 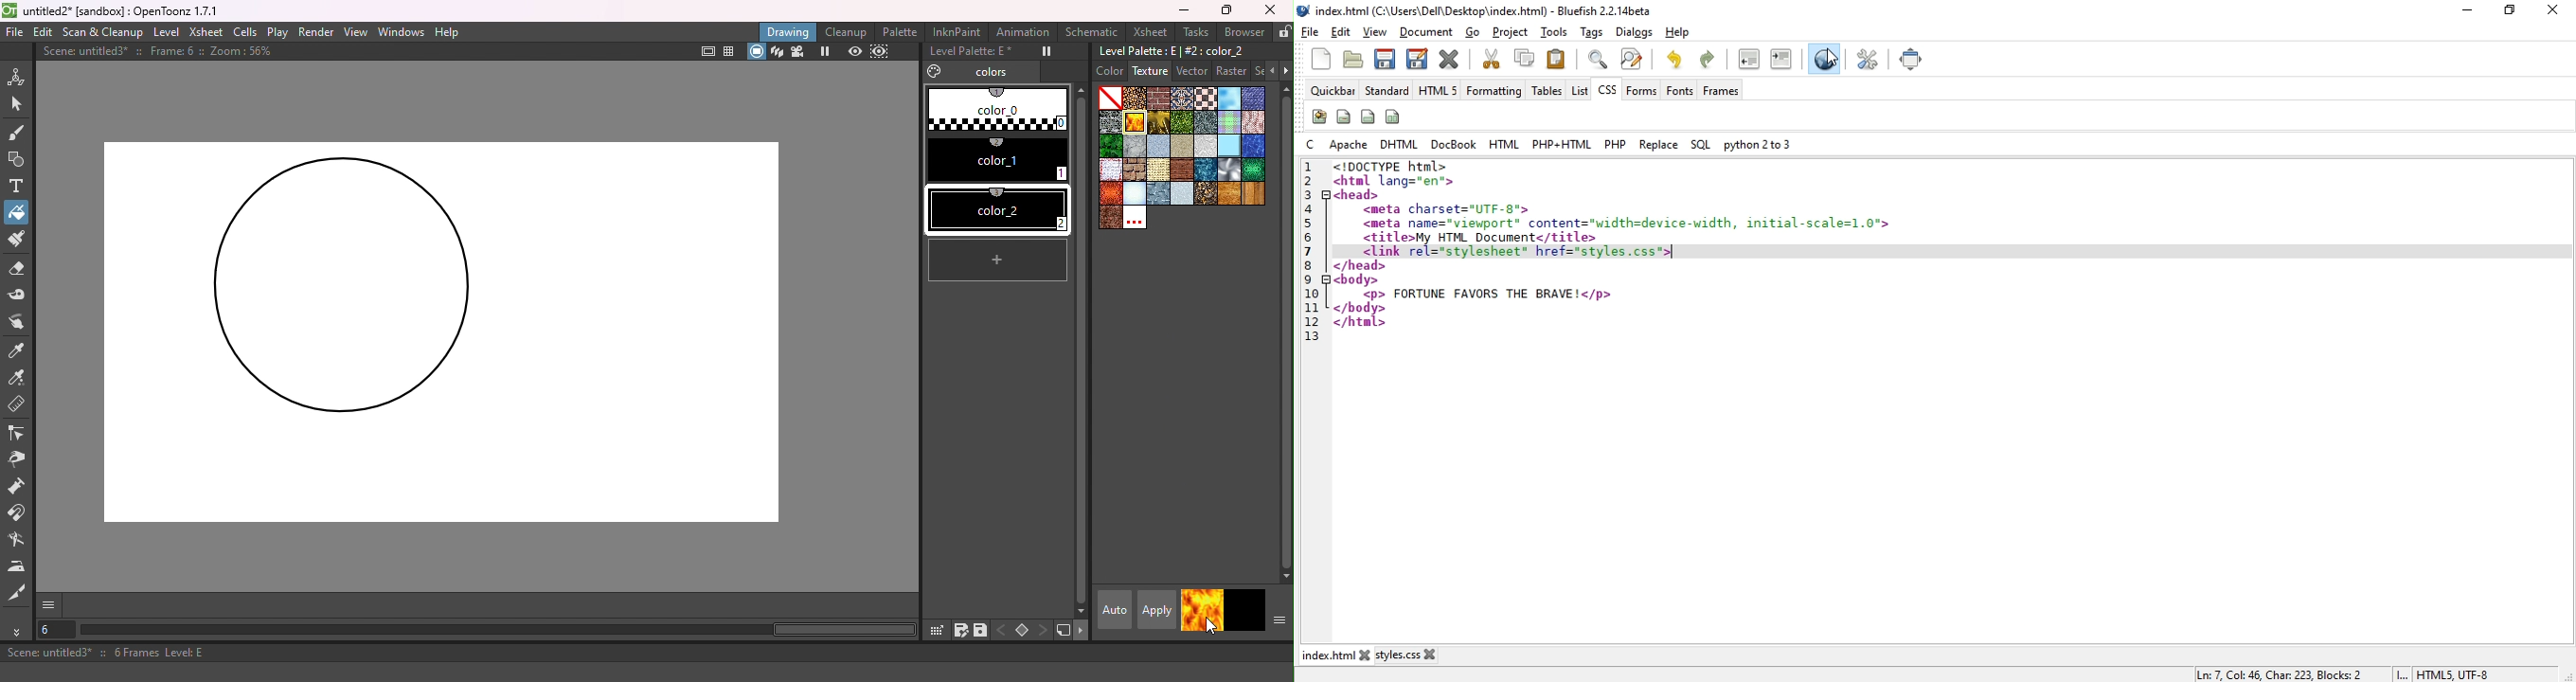 I want to click on close, so click(x=2558, y=8).